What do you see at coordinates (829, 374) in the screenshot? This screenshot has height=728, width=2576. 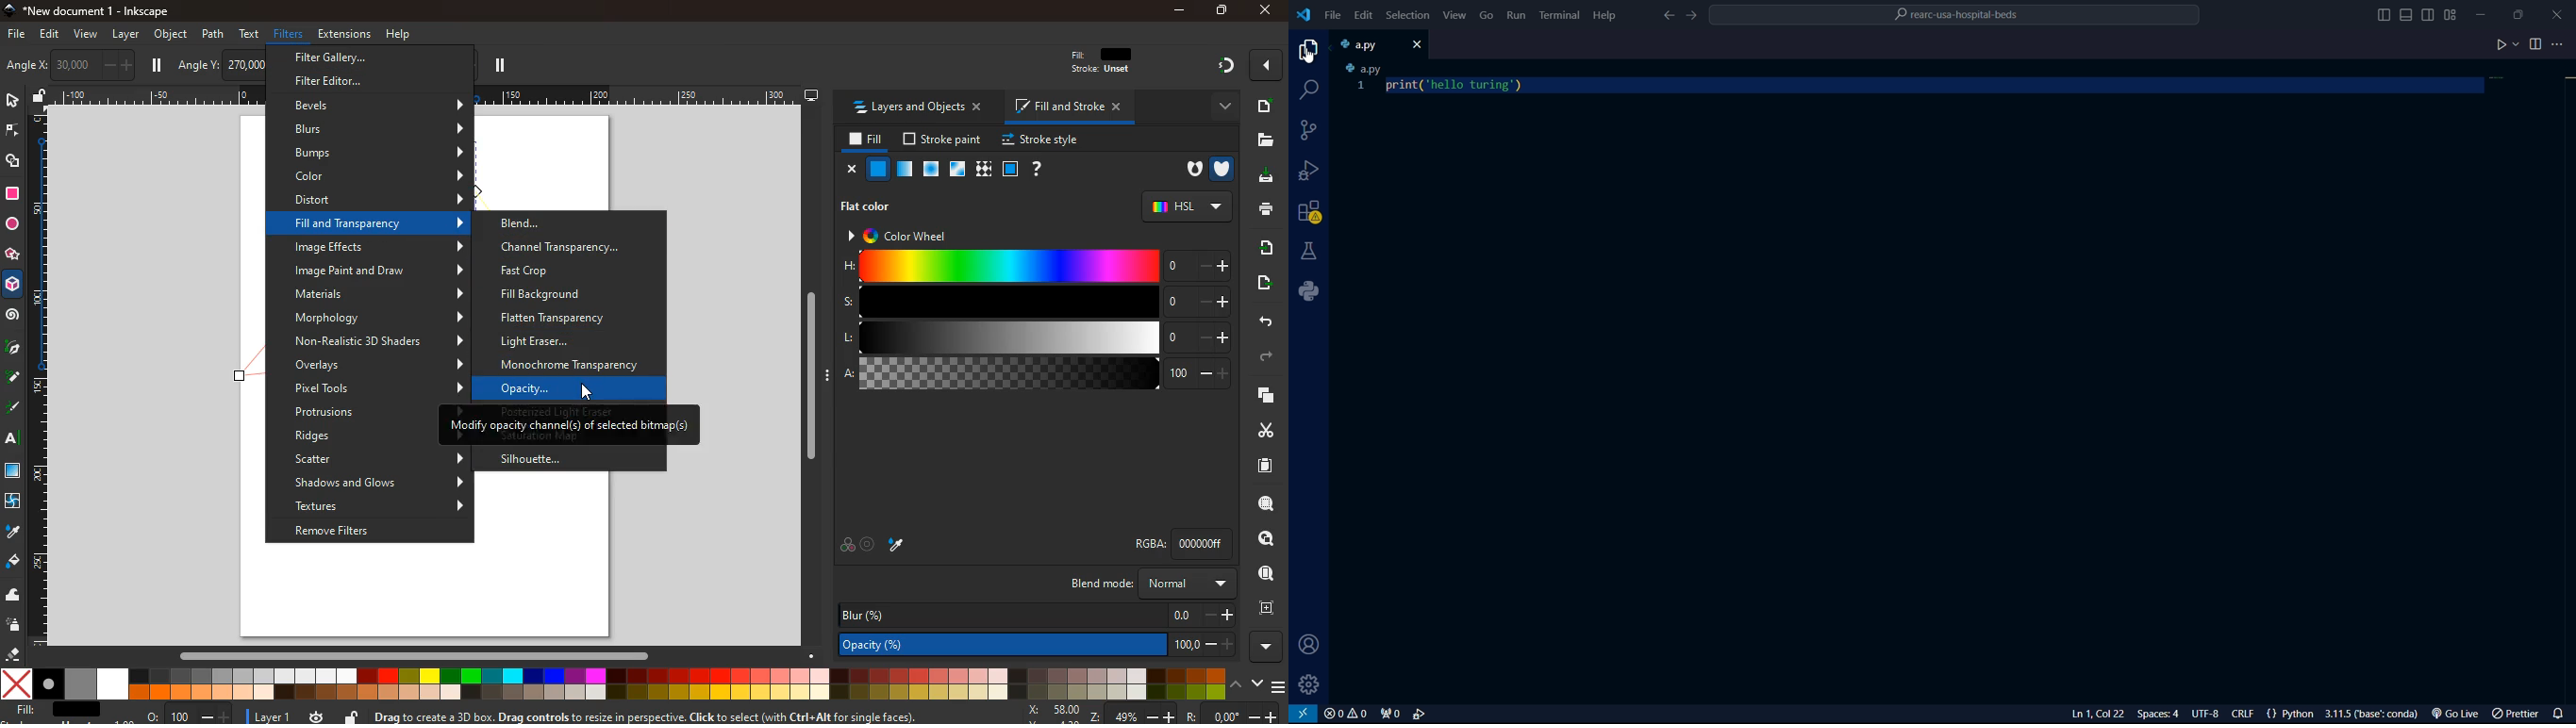 I see `Expand` at bounding box center [829, 374].